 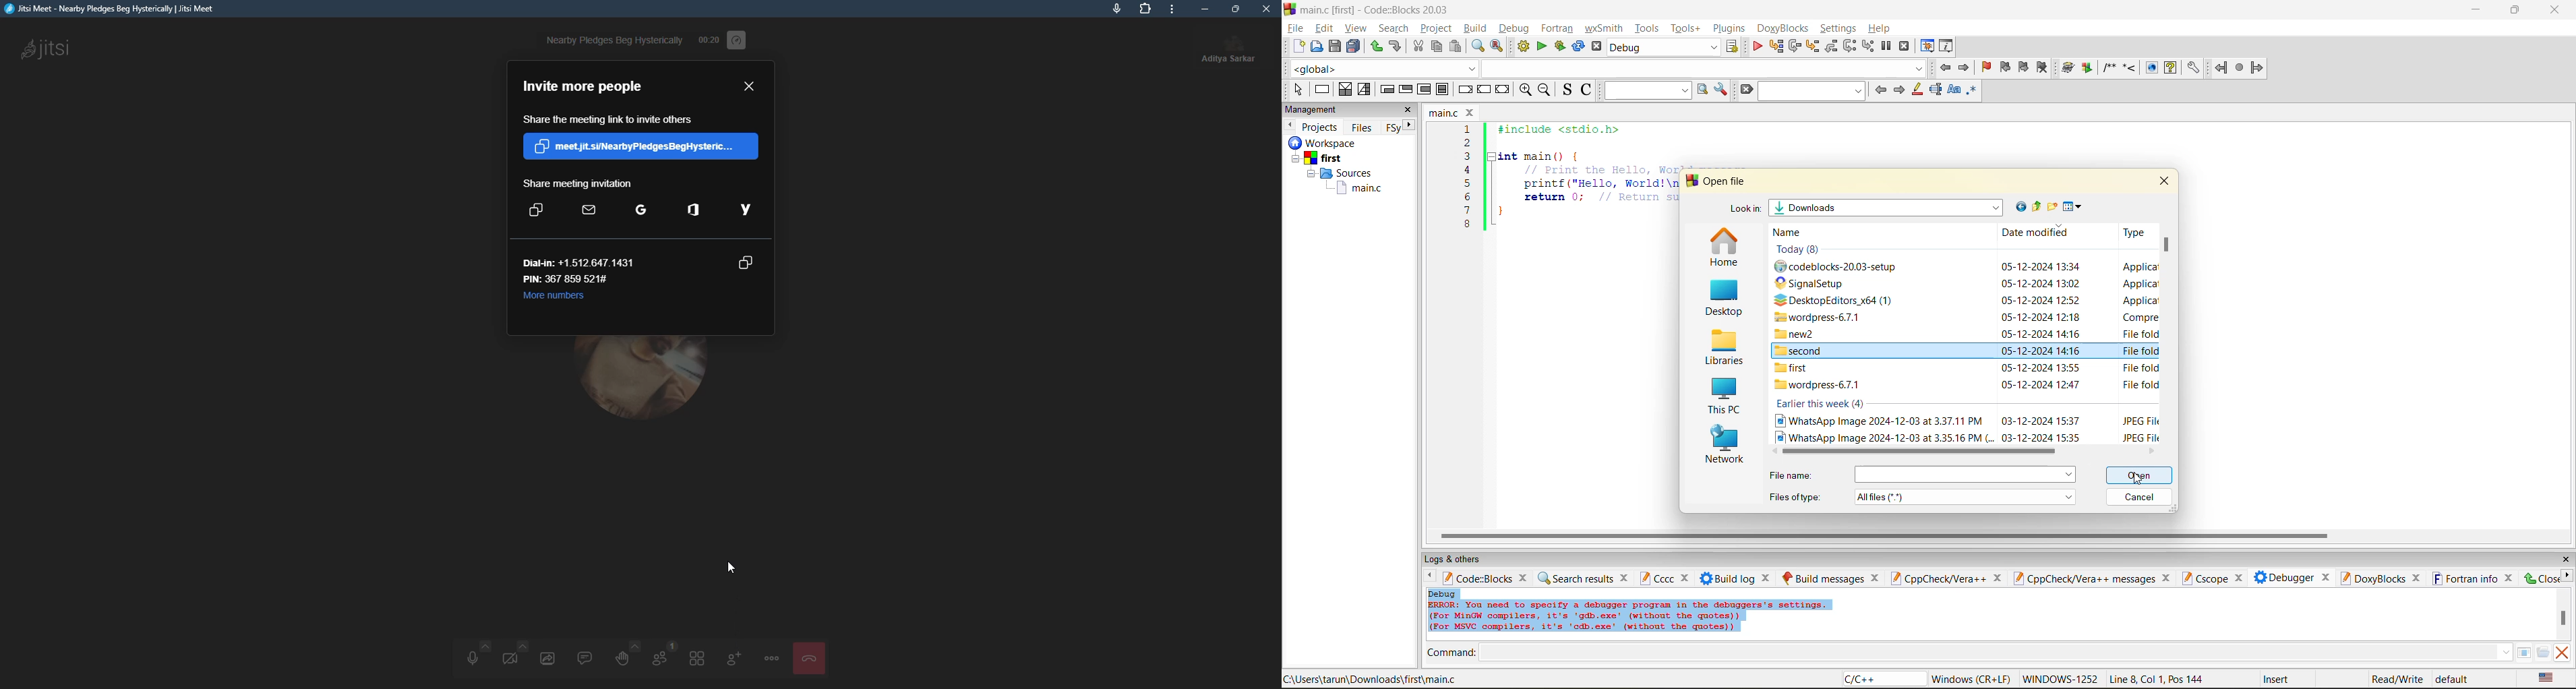 What do you see at coordinates (1702, 90) in the screenshot?
I see `run search` at bounding box center [1702, 90].